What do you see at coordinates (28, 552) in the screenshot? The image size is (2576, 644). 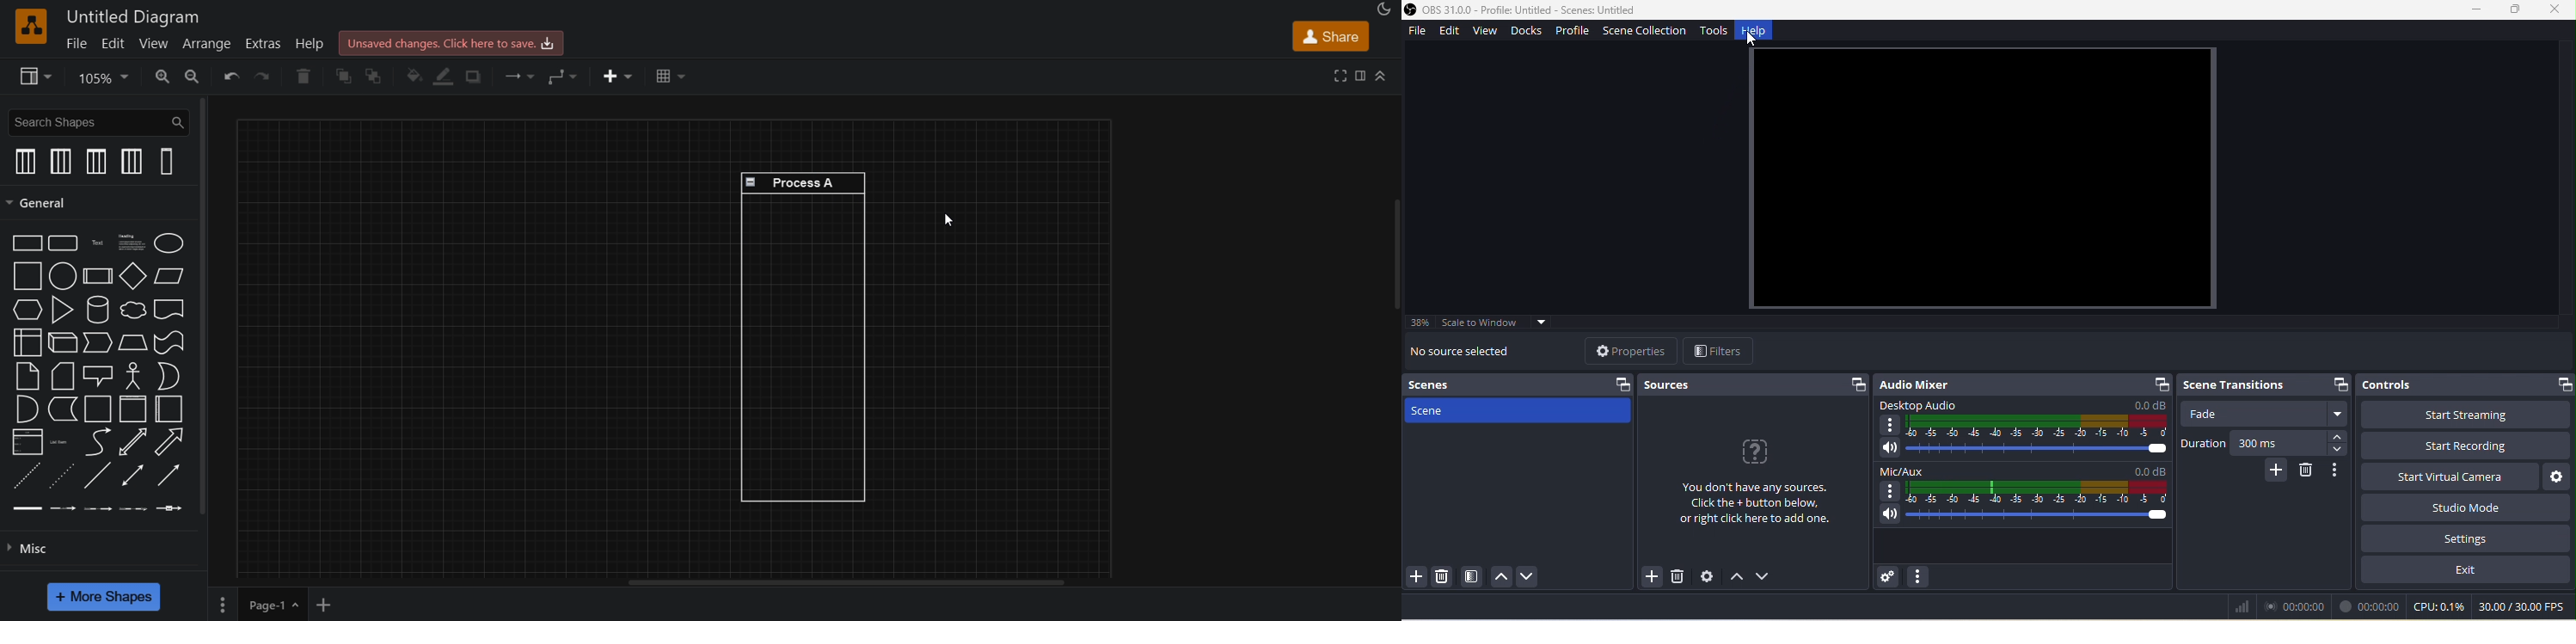 I see `misc` at bounding box center [28, 552].